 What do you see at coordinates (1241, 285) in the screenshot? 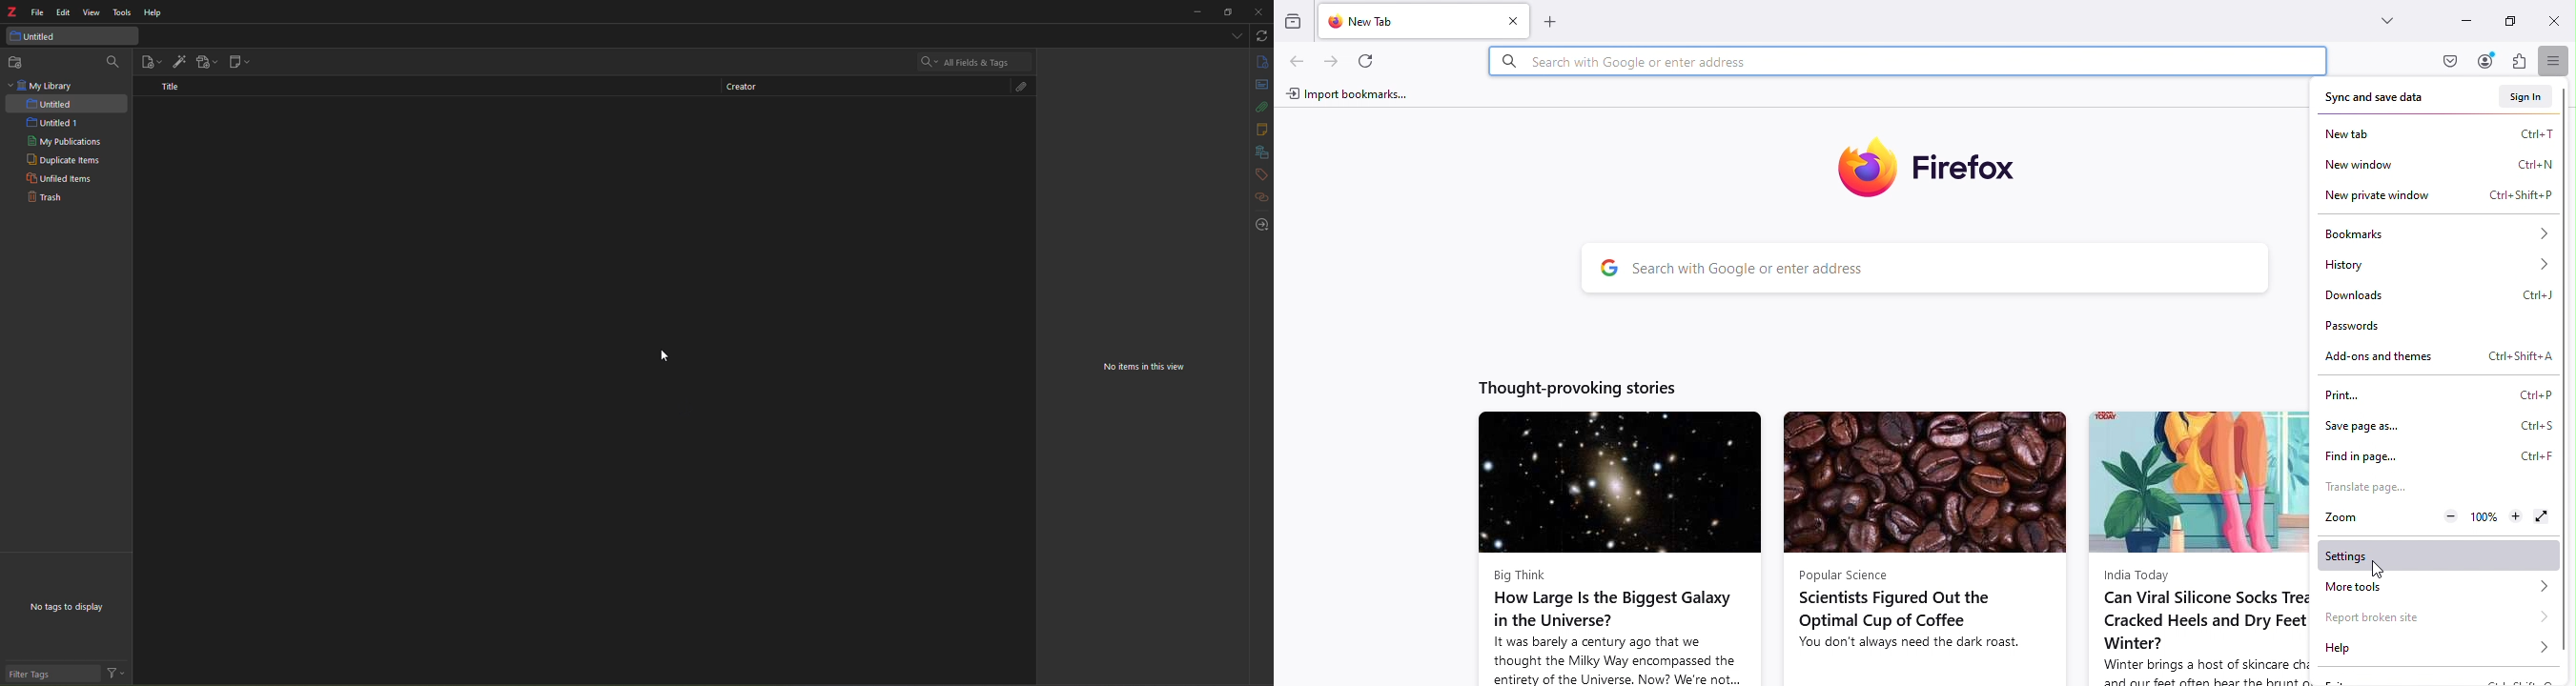
I see `expand` at bounding box center [1241, 285].